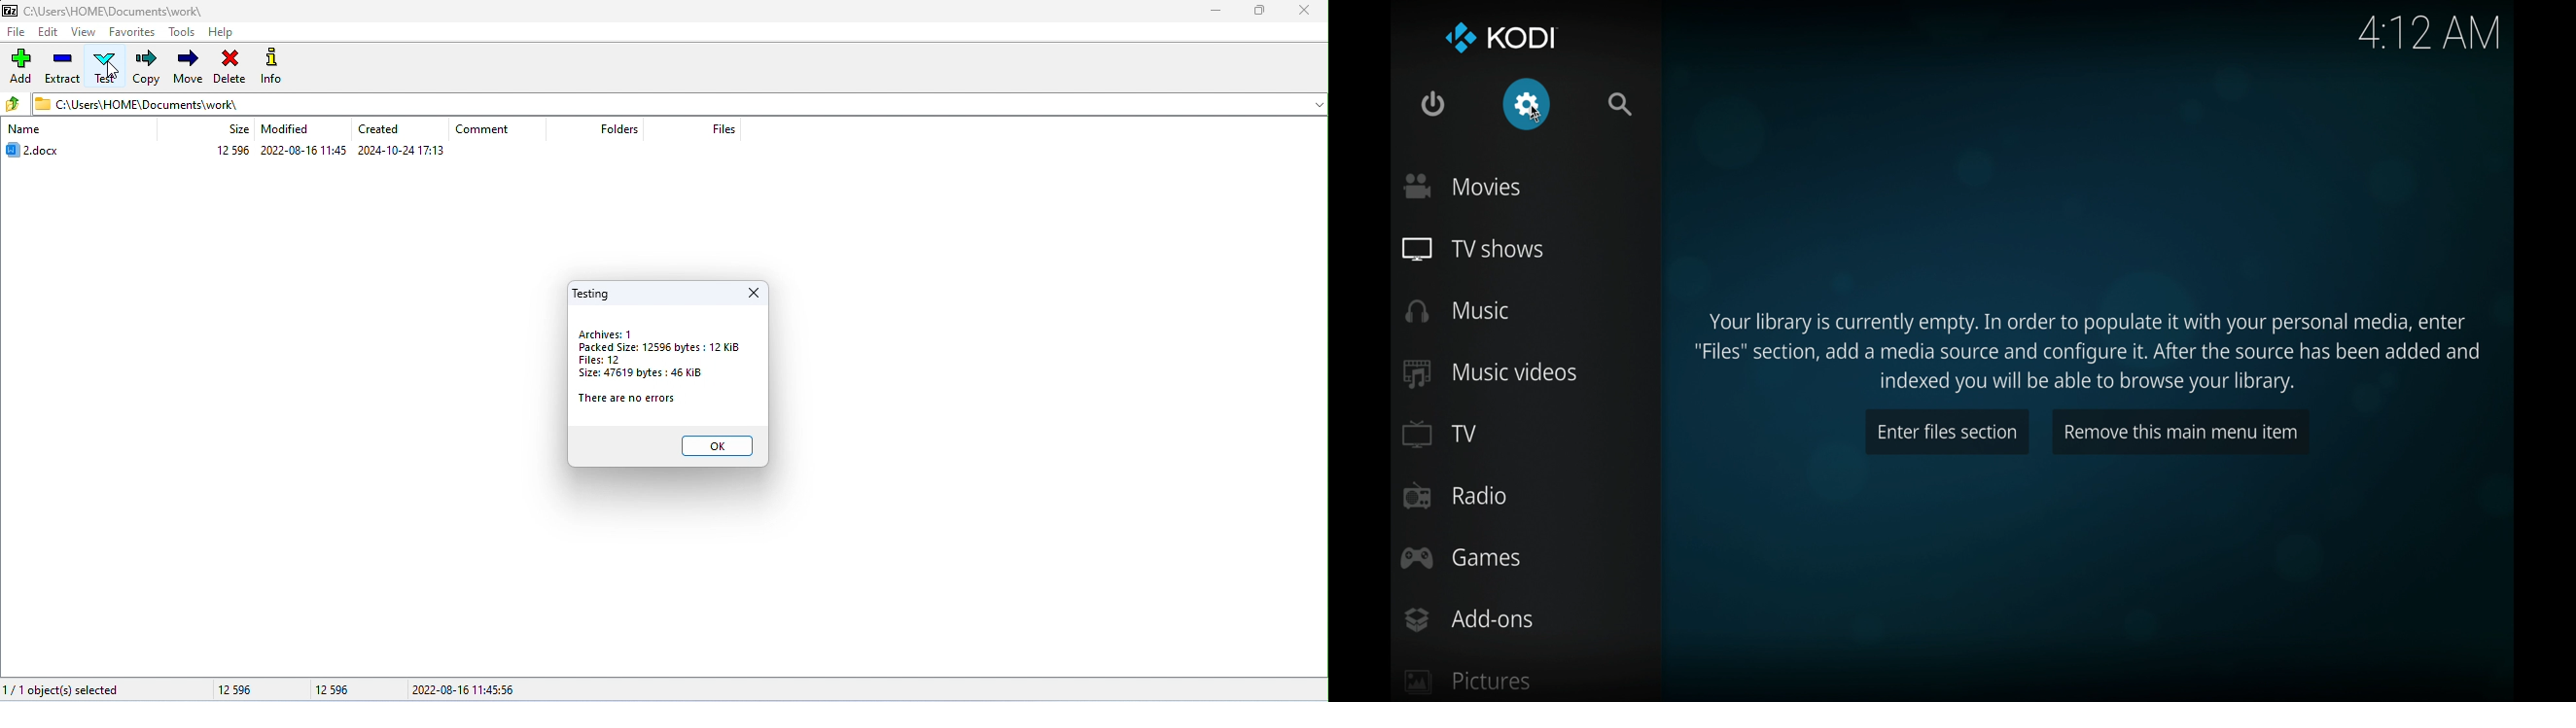 This screenshot has height=728, width=2576. Describe the element at coordinates (1524, 38) in the screenshot. I see `kodi` at that location.